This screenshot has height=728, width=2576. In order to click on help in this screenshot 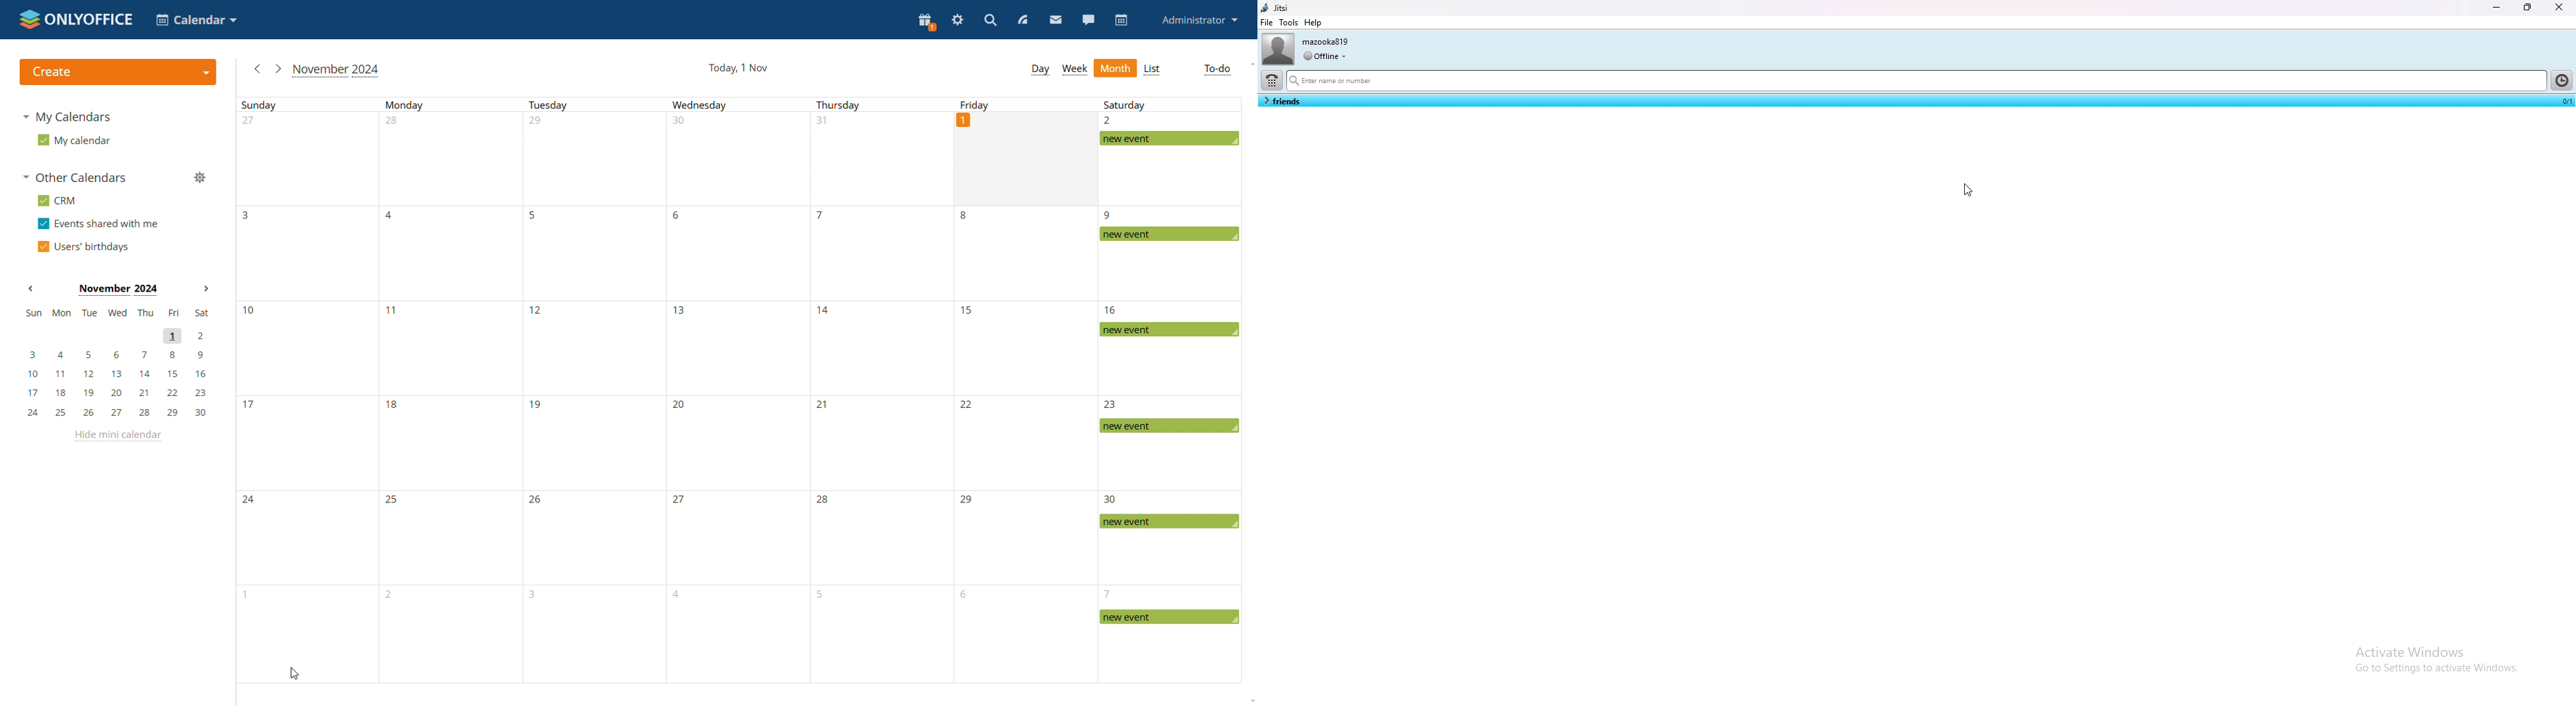, I will do `click(1314, 23)`.